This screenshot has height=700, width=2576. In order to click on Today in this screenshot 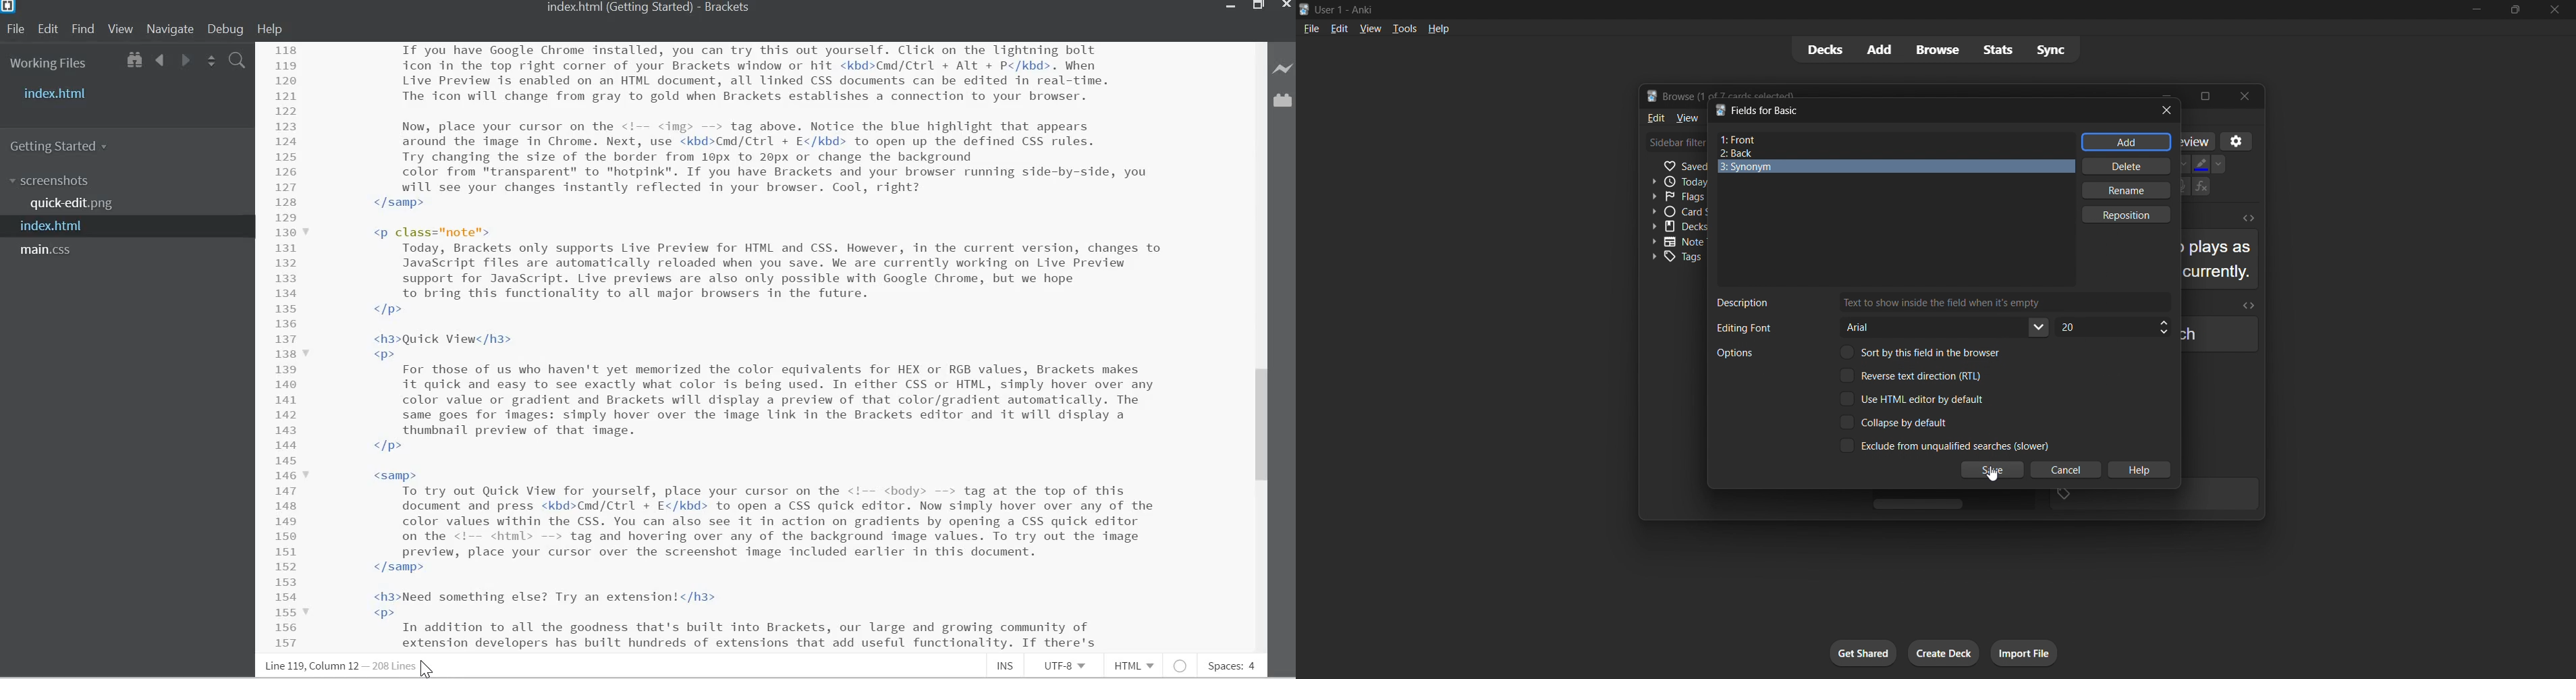, I will do `click(1677, 181)`.